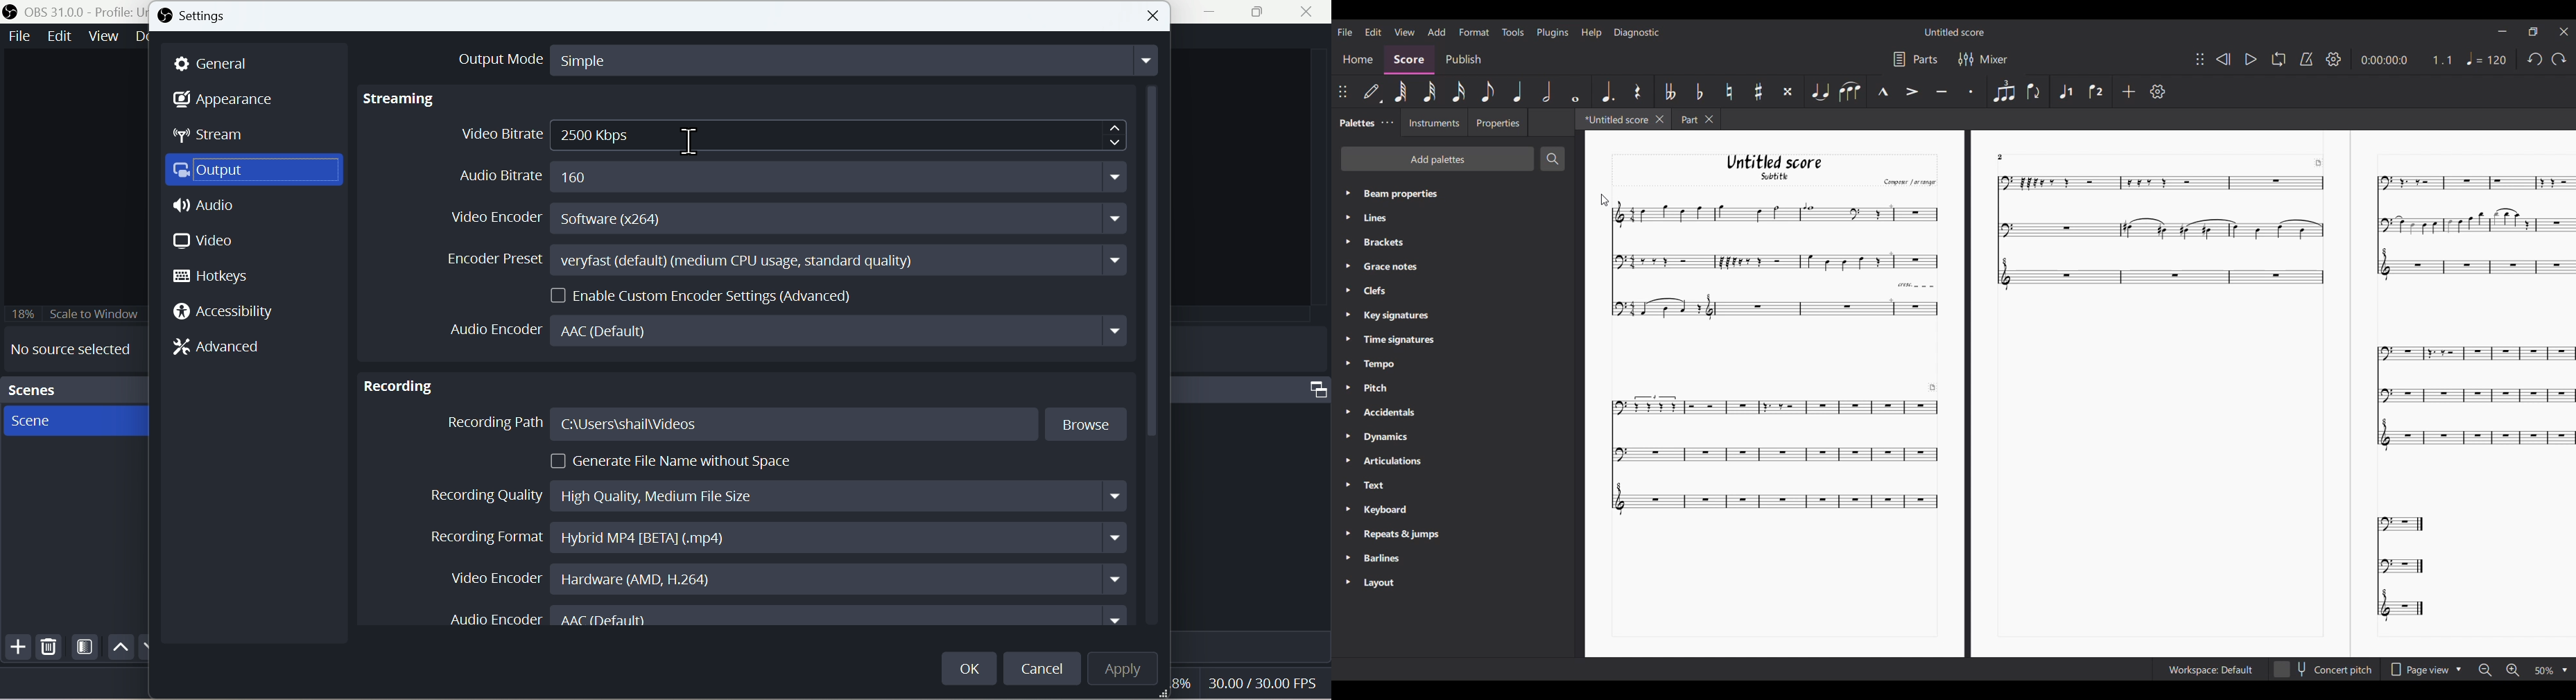 The image size is (2576, 700). Describe the element at coordinates (1607, 91) in the screenshot. I see `Augmentation dot` at that location.